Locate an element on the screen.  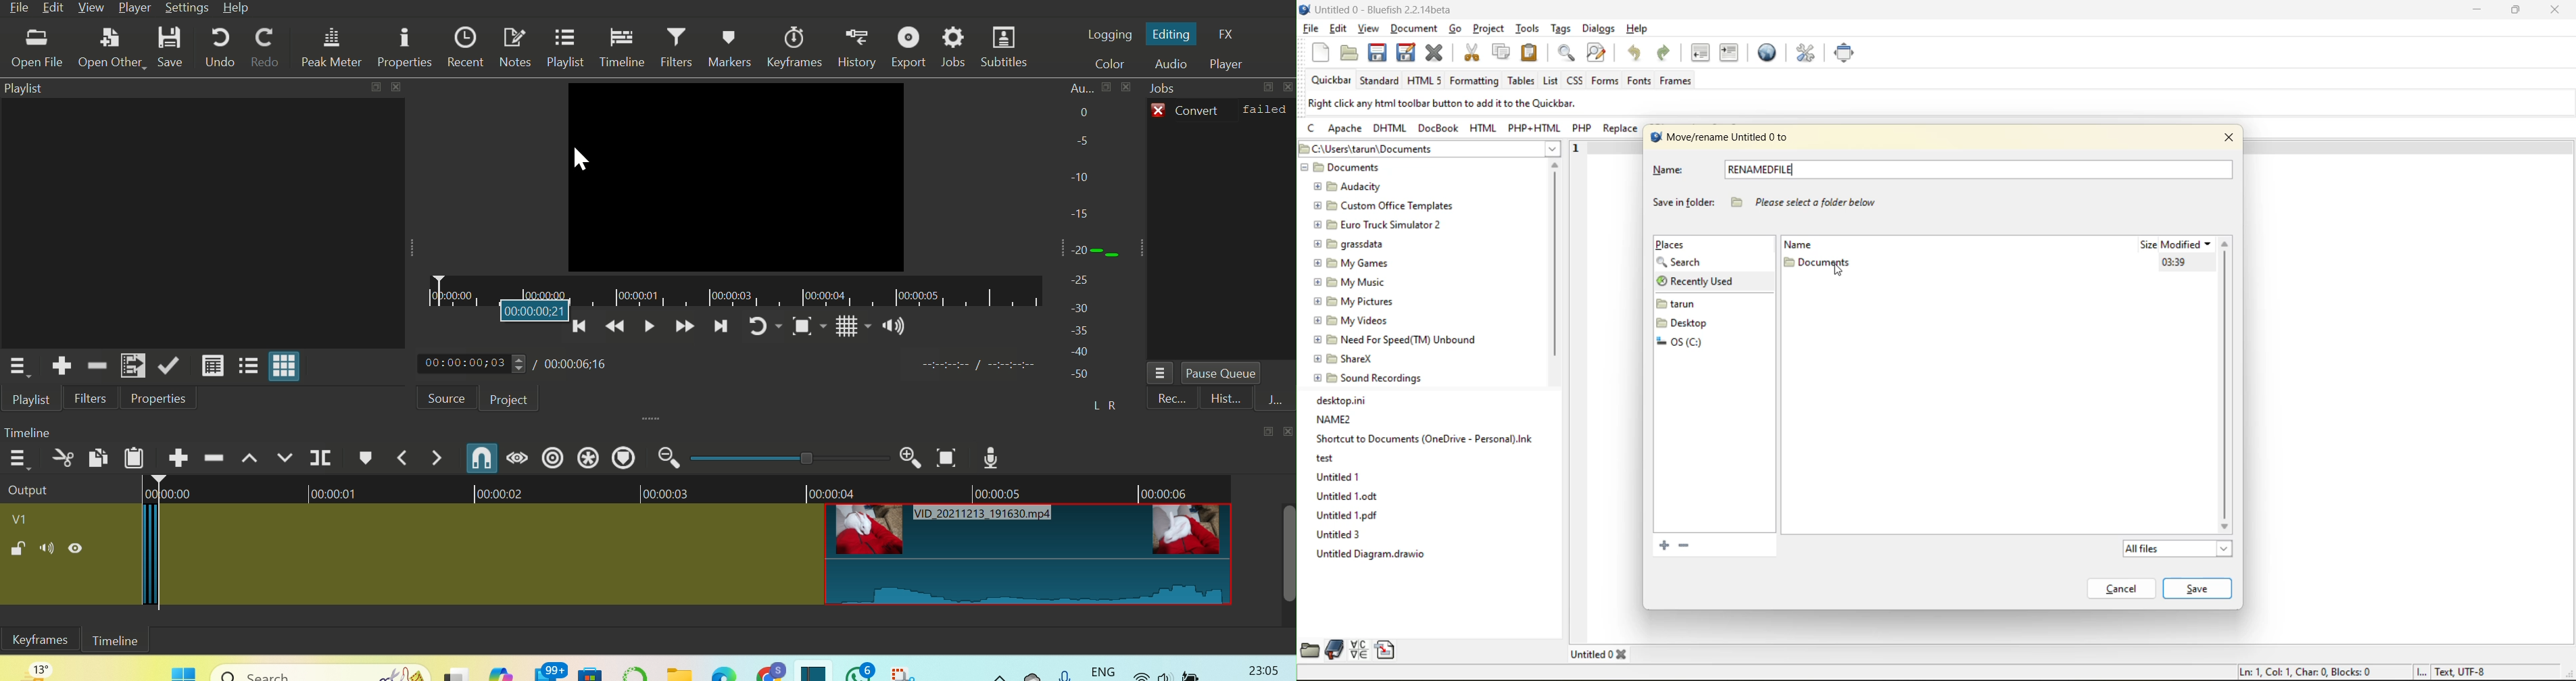
quickbar is located at coordinates (1334, 81).